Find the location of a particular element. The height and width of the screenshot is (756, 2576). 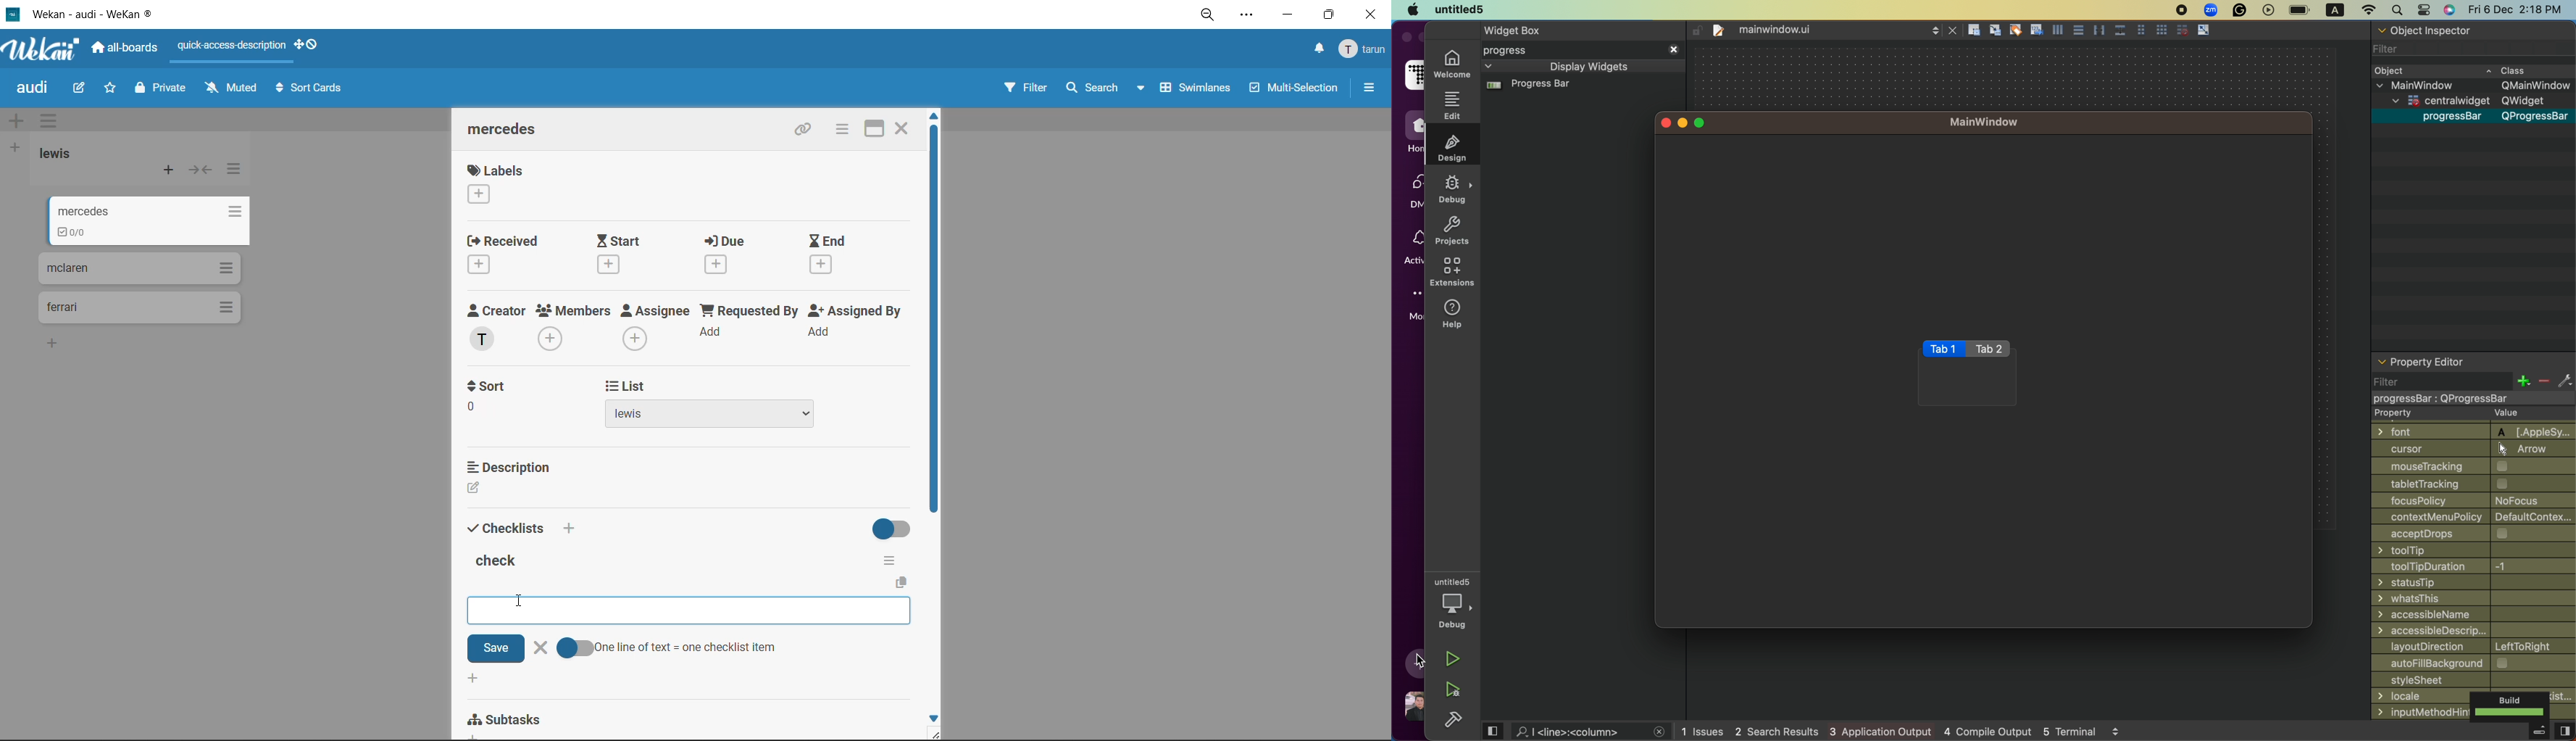

due is located at coordinates (735, 257).